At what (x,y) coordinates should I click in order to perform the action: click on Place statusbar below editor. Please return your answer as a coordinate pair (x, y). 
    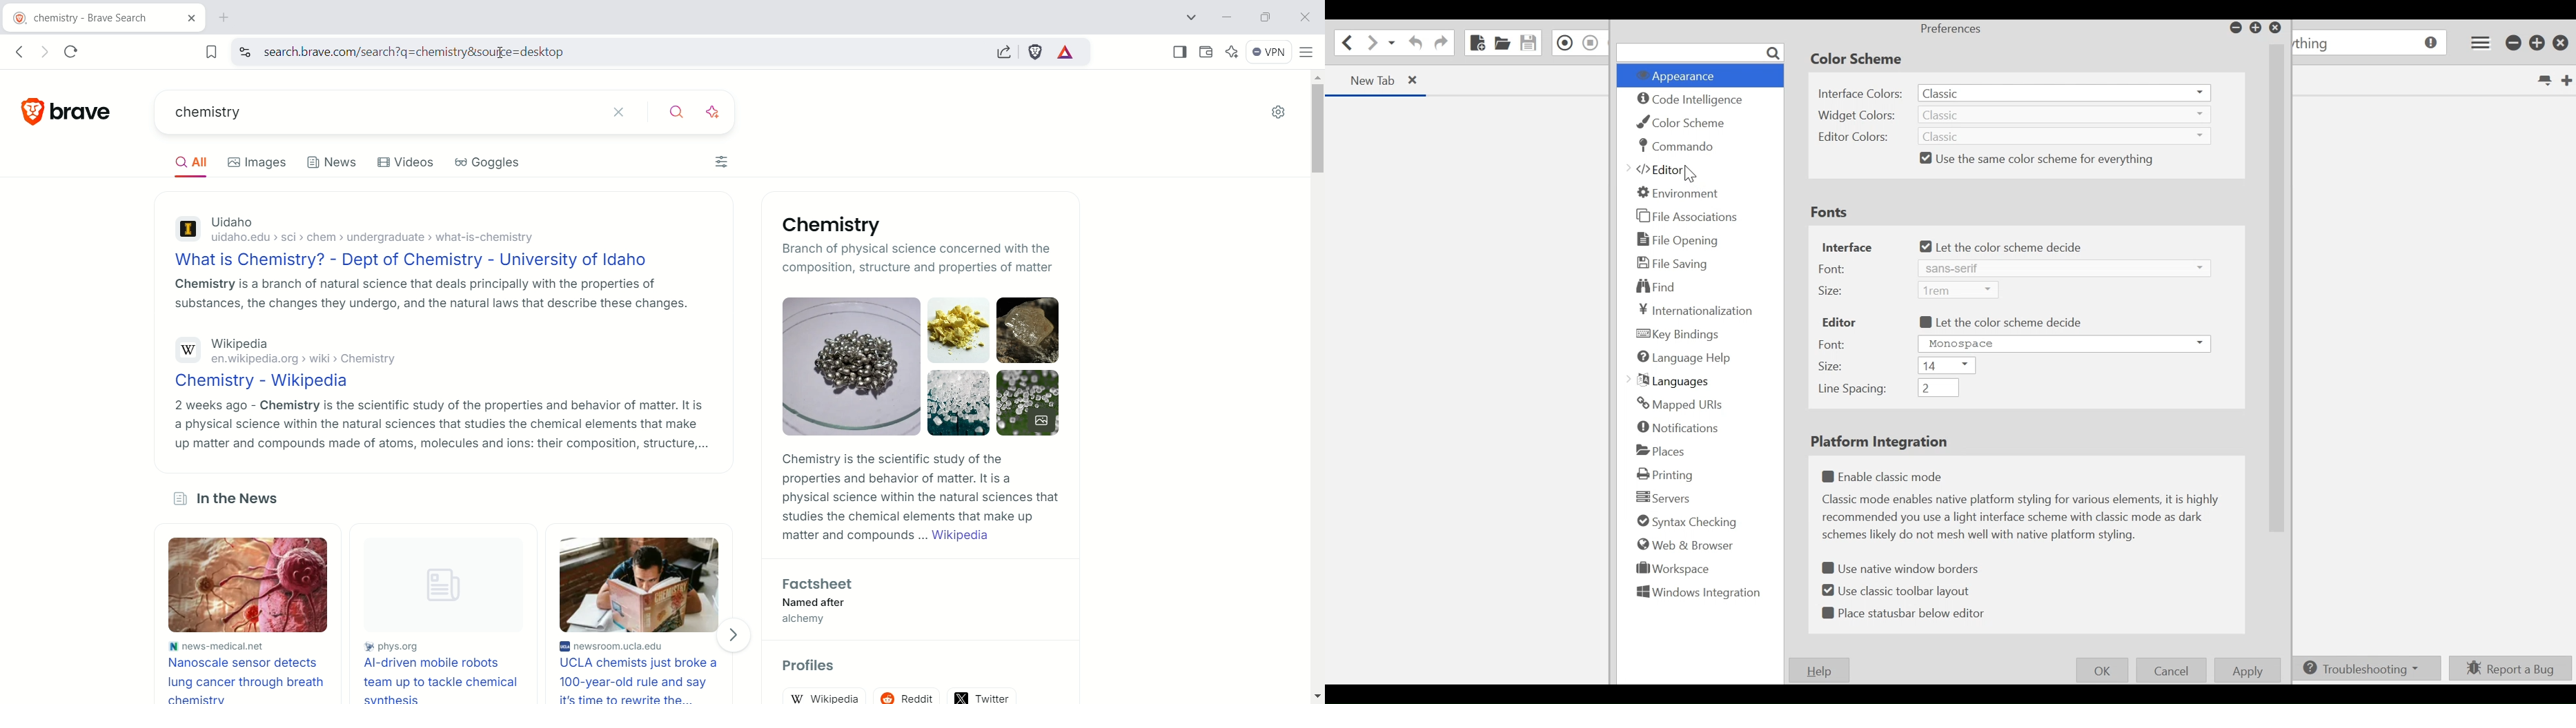
    Looking at the image, I should click on (1906, 613).